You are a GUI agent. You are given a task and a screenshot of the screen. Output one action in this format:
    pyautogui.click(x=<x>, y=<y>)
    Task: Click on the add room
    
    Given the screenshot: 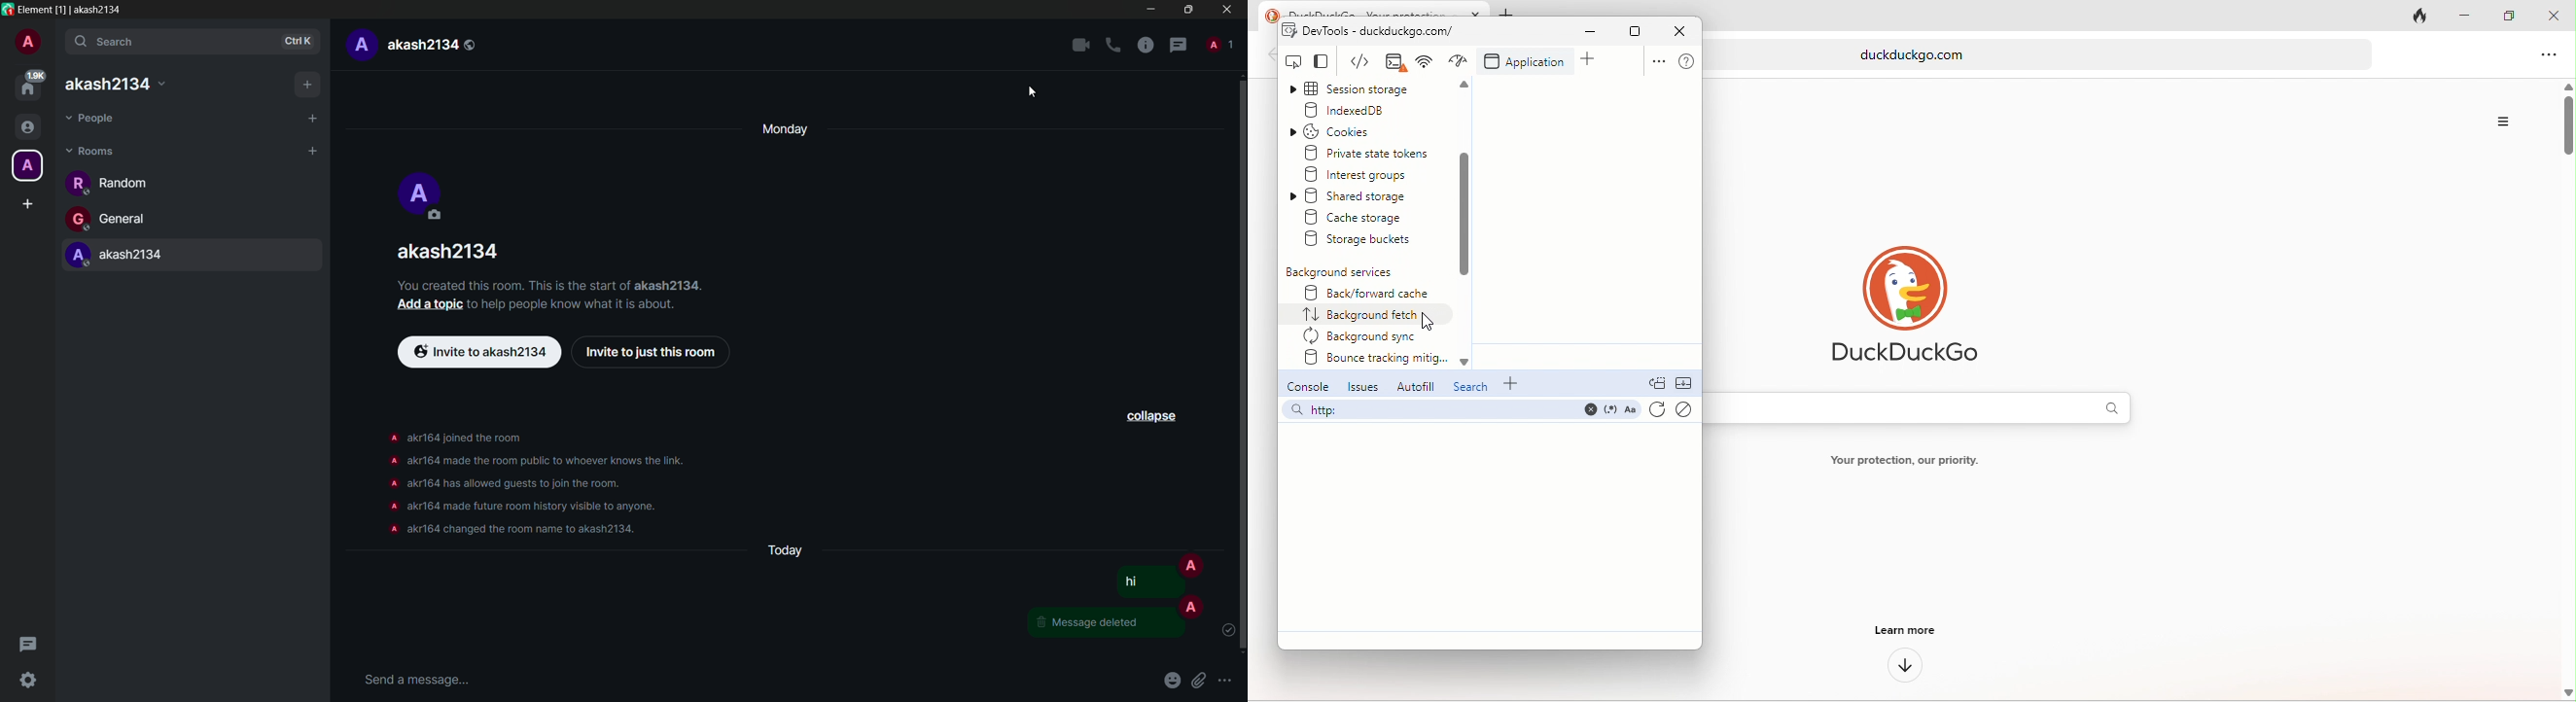 What is the action you would take?
    pyautogui.click(x=312, y=152)
    